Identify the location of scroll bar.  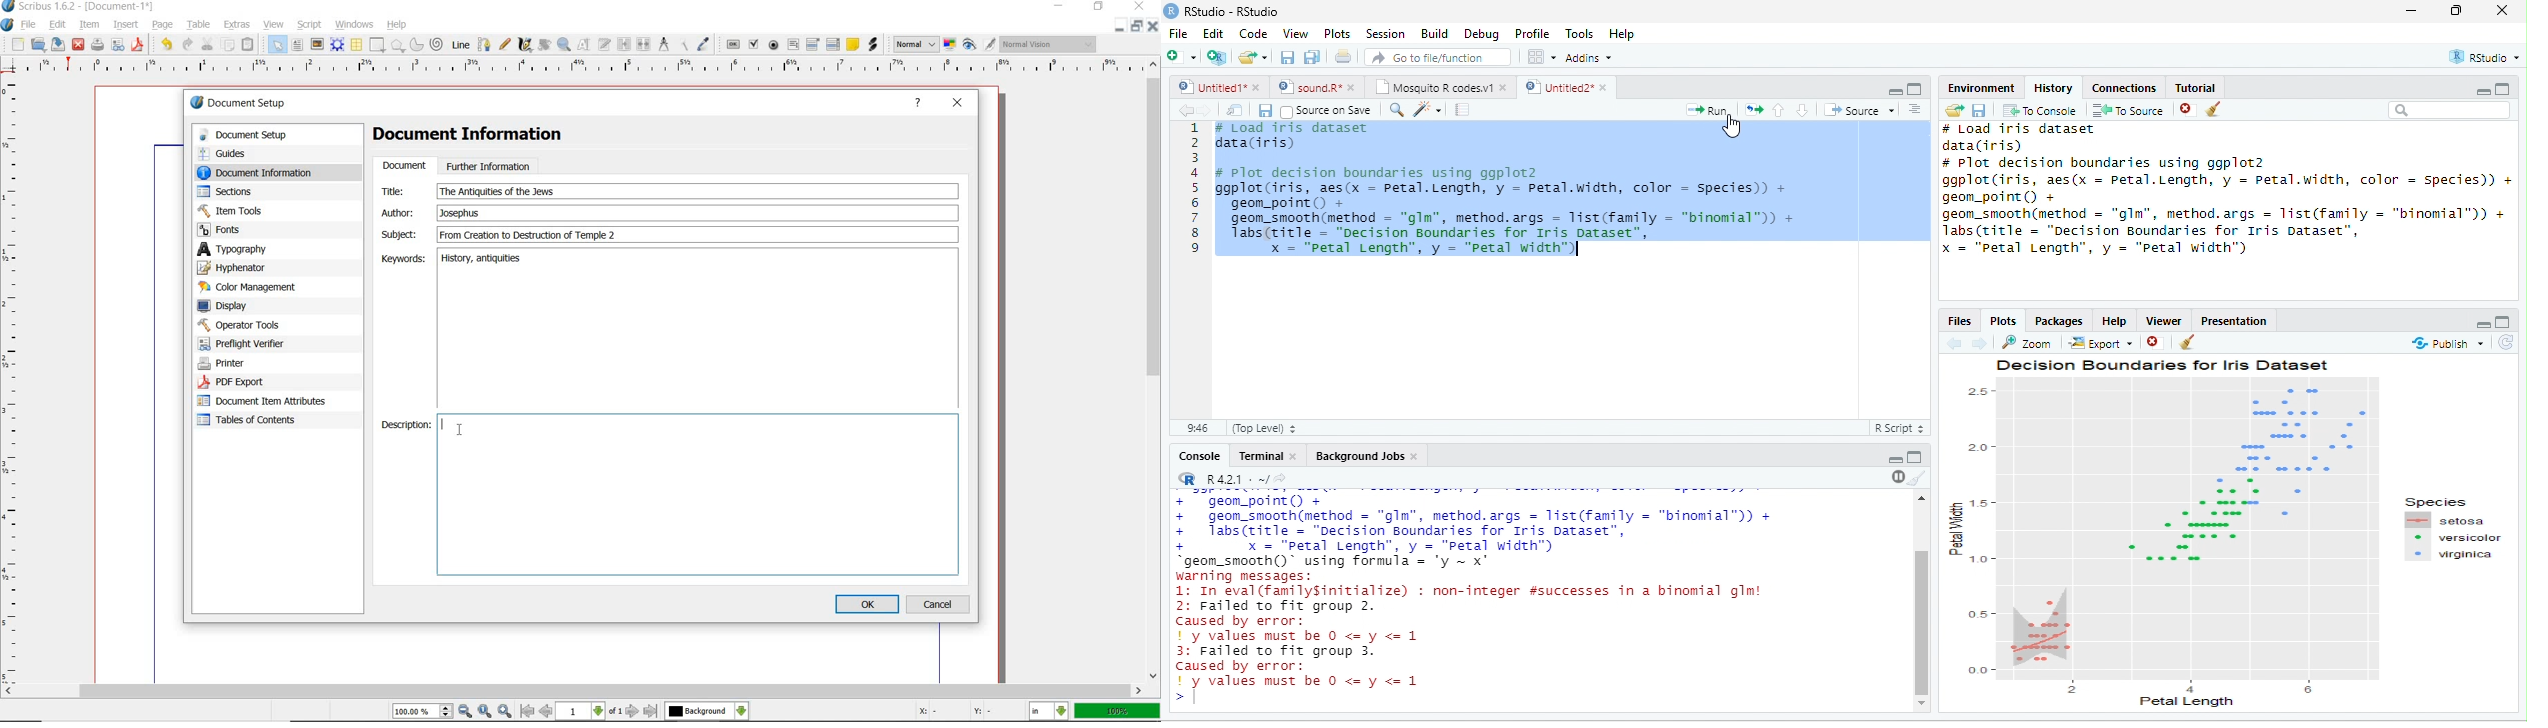
(1922, 622).